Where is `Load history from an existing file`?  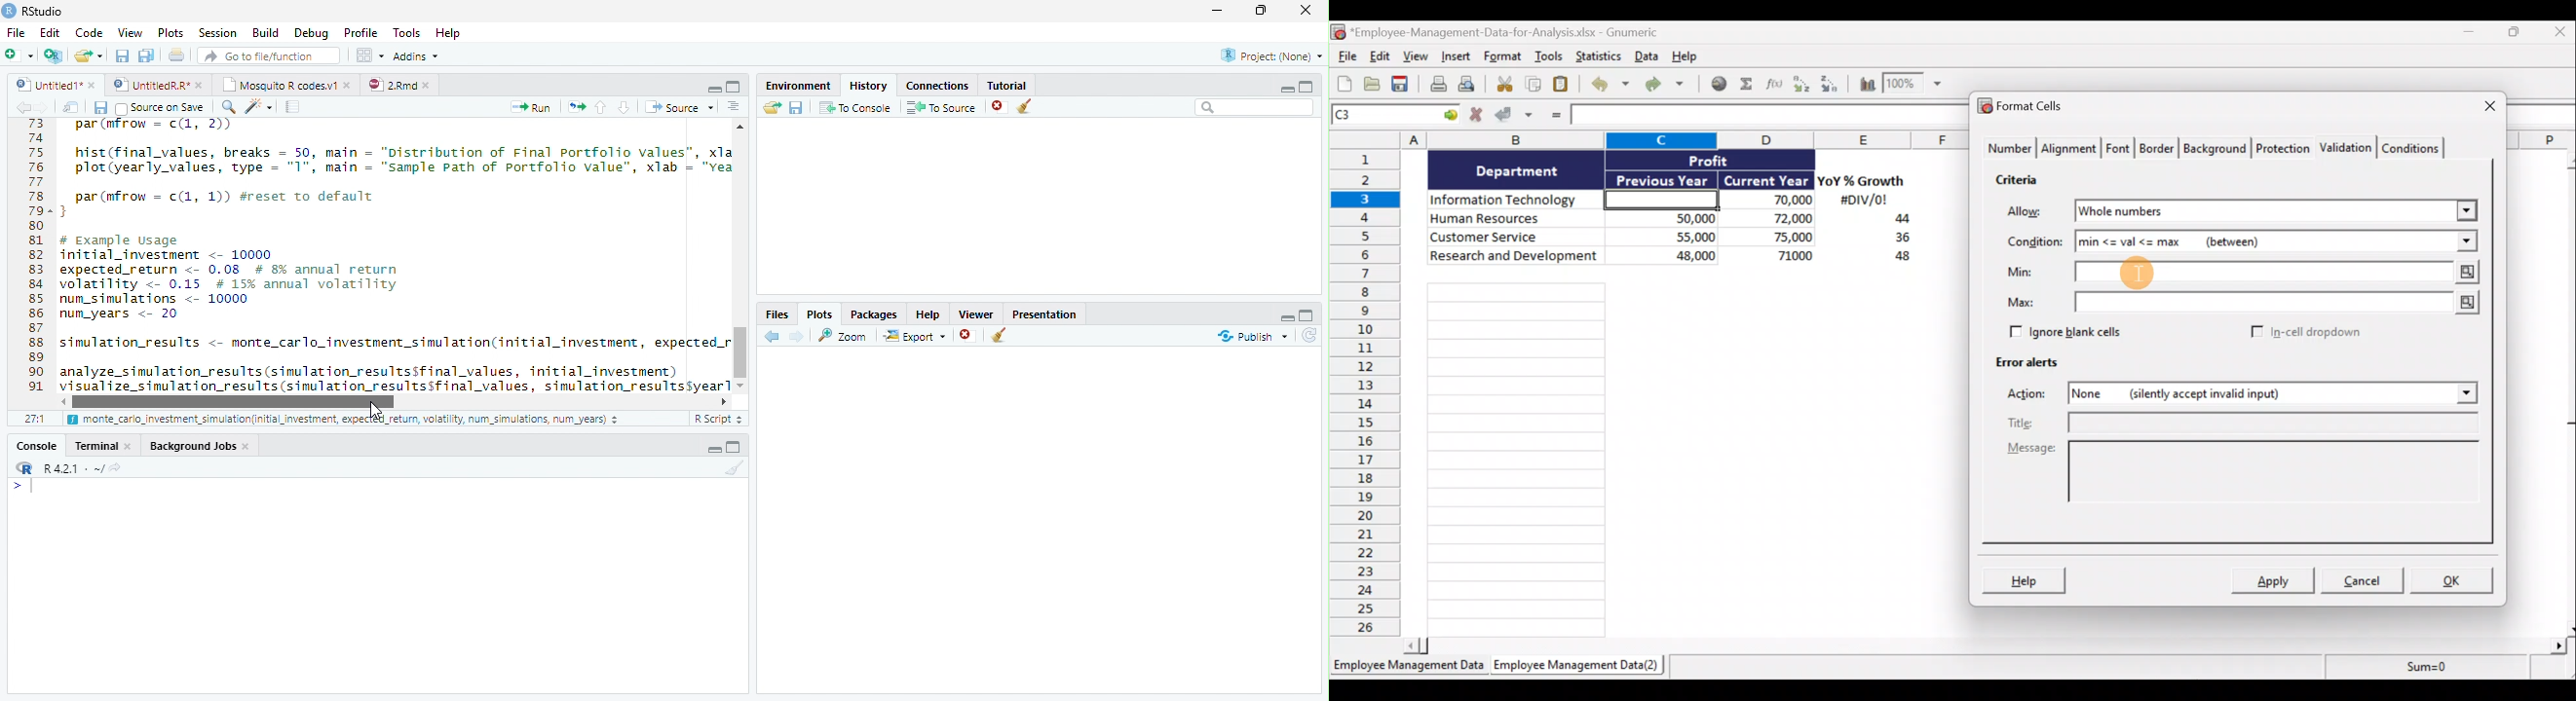 Load history from an existing file is located at coordinates (771, 108).